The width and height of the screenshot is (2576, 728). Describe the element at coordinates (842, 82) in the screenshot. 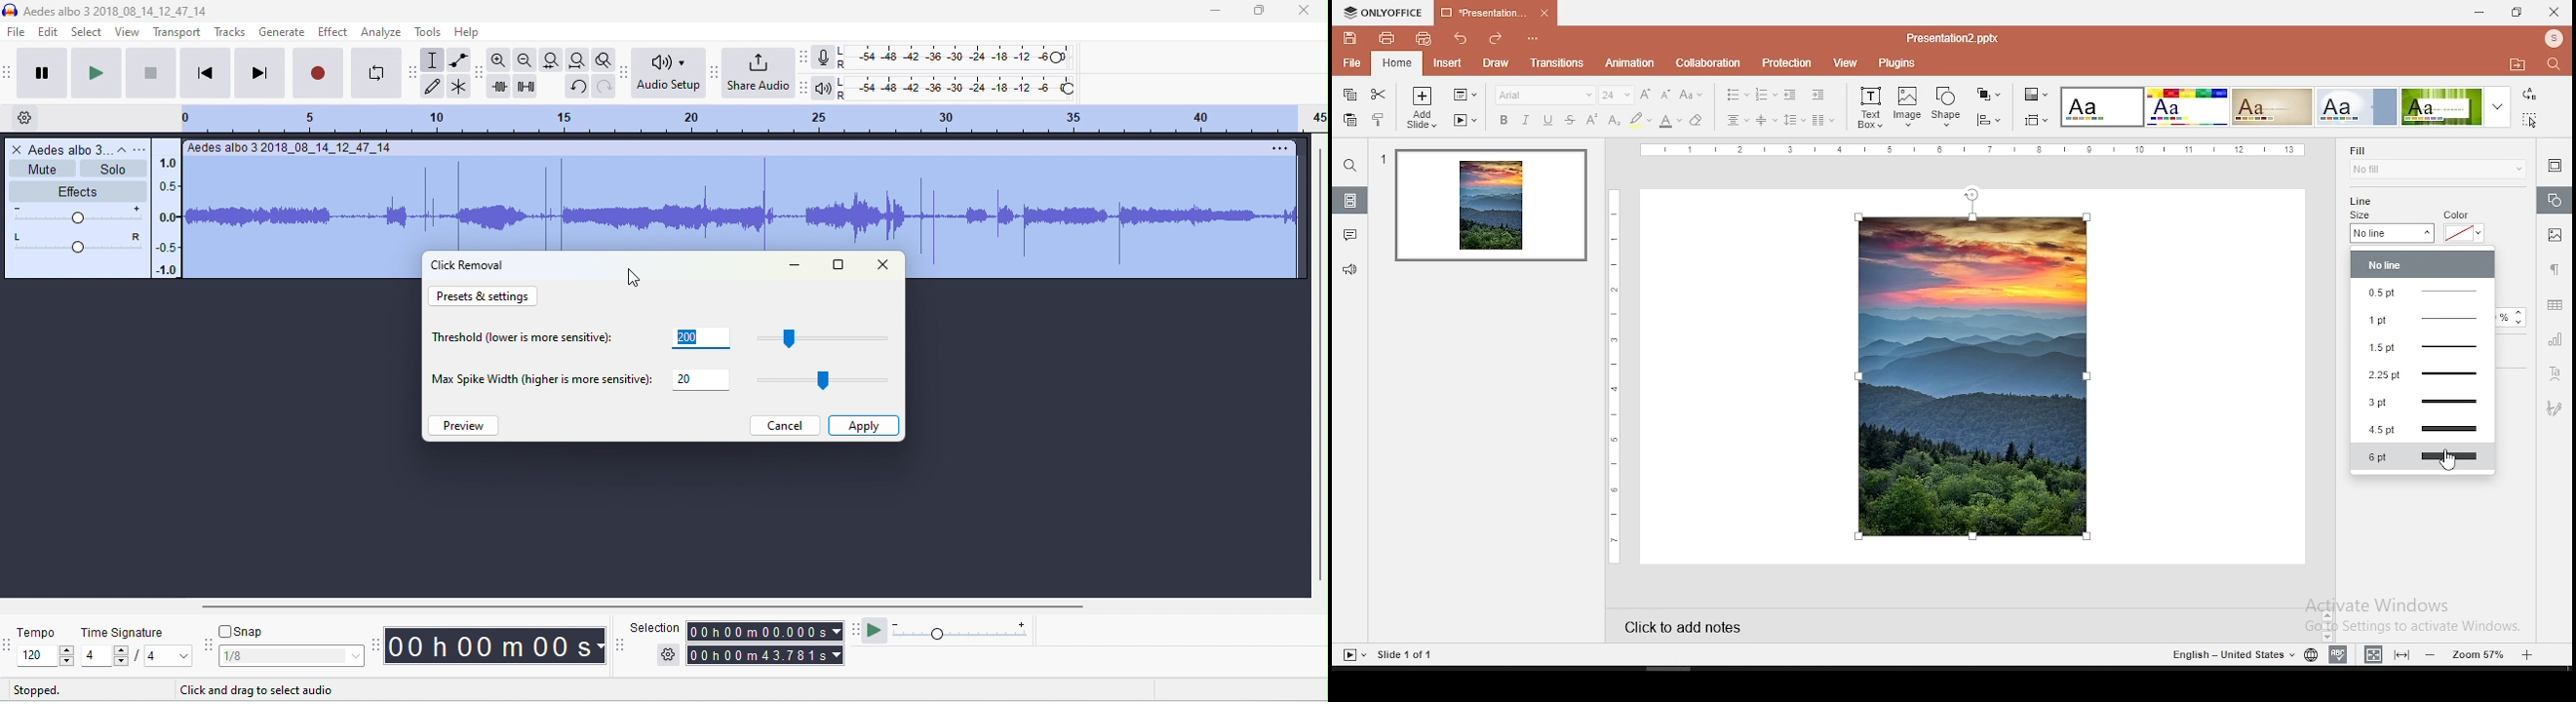

I see `L` at that location.